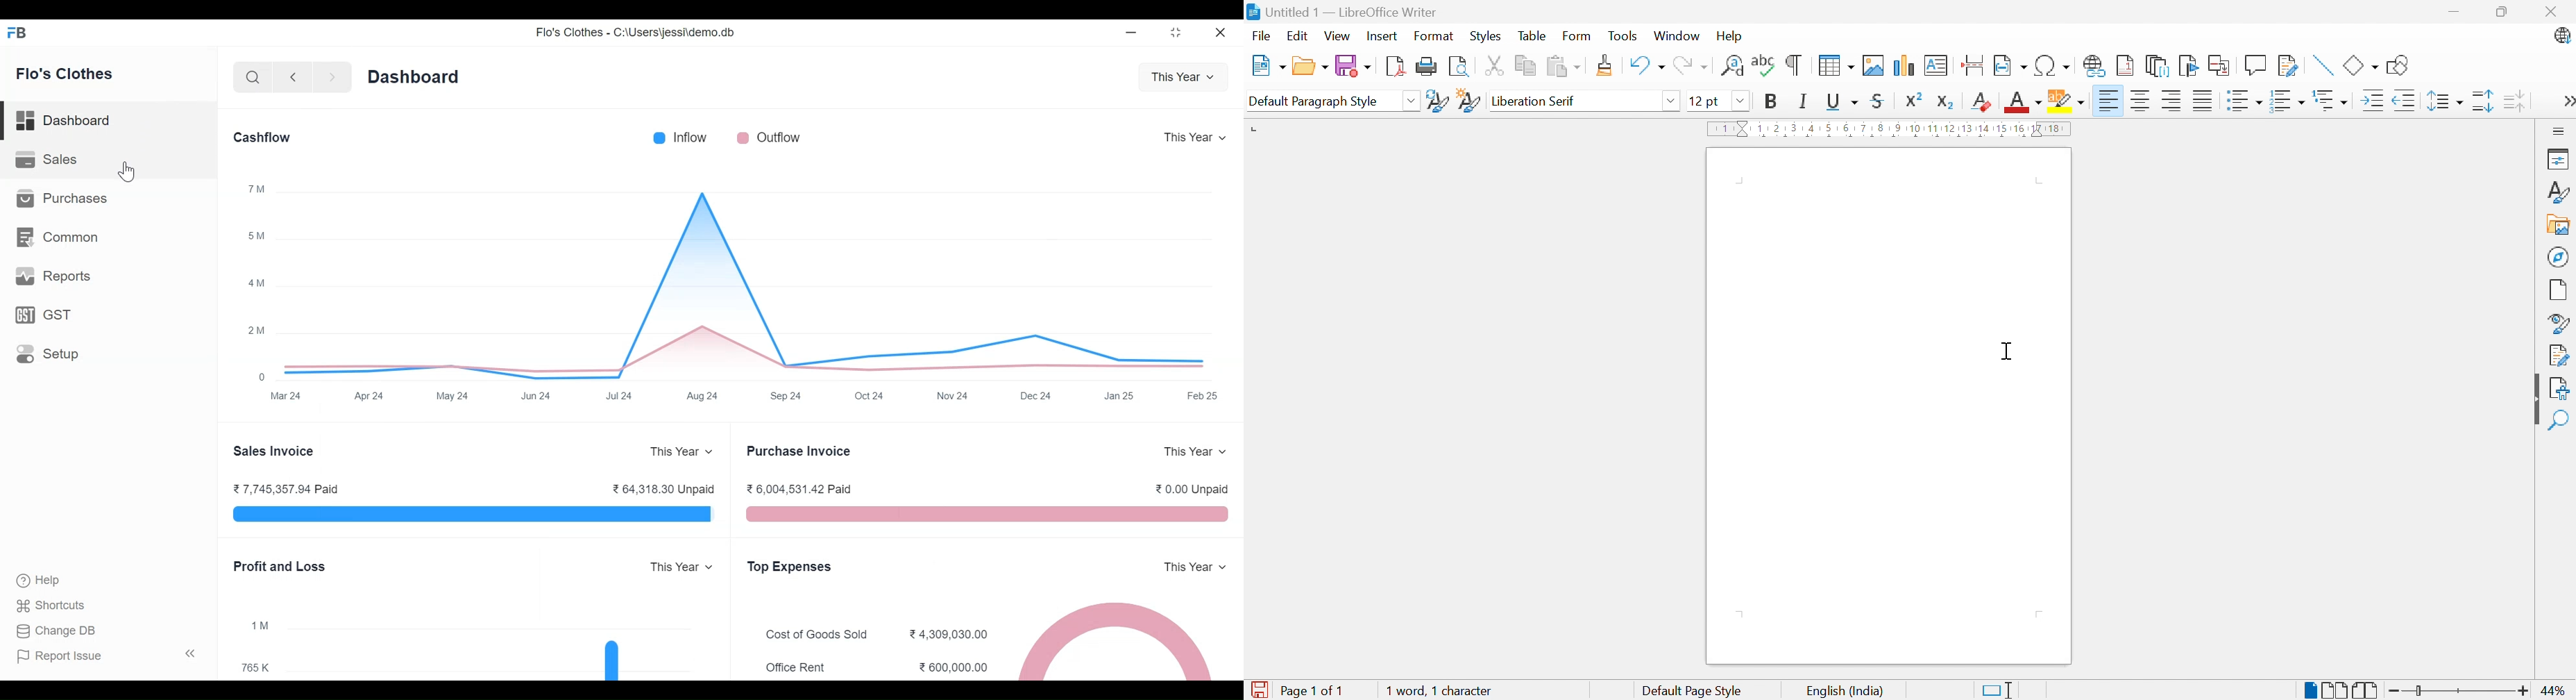  I want to click on The chart shows the profit (or loss) per month for a year, so click(500, 646).